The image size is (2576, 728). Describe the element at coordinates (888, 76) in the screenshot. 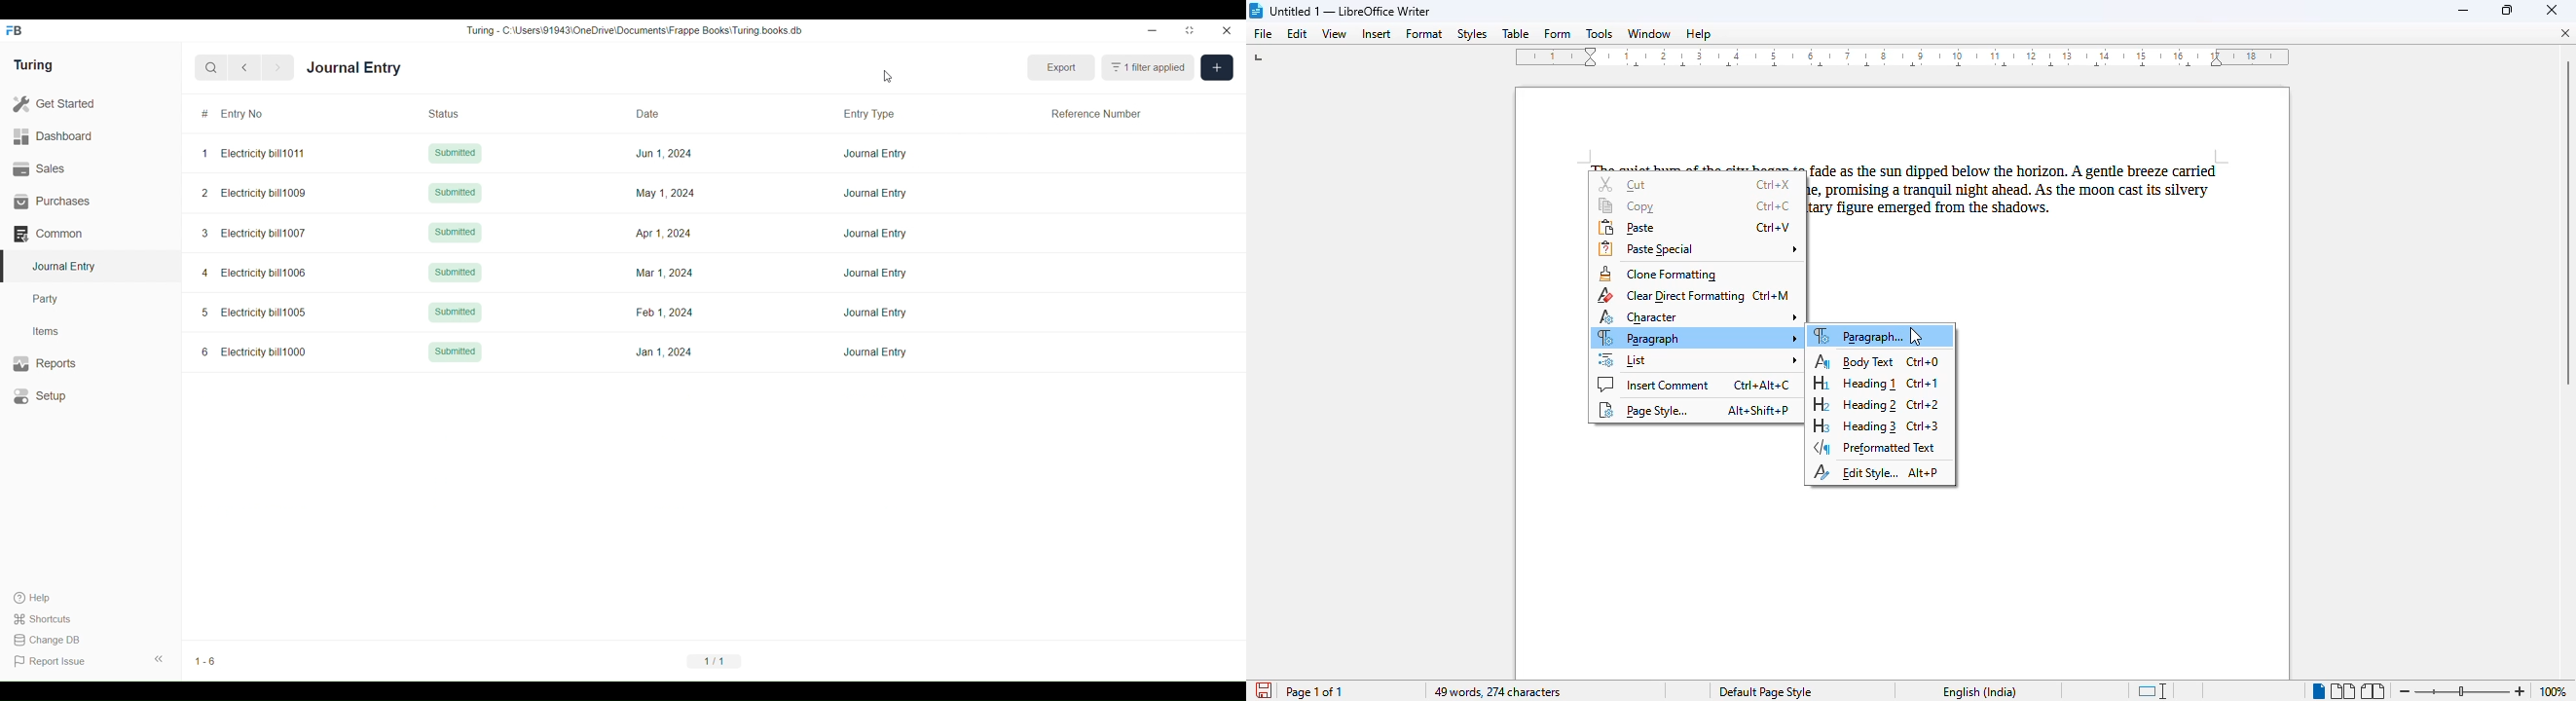

I see `Cursor` at that location.